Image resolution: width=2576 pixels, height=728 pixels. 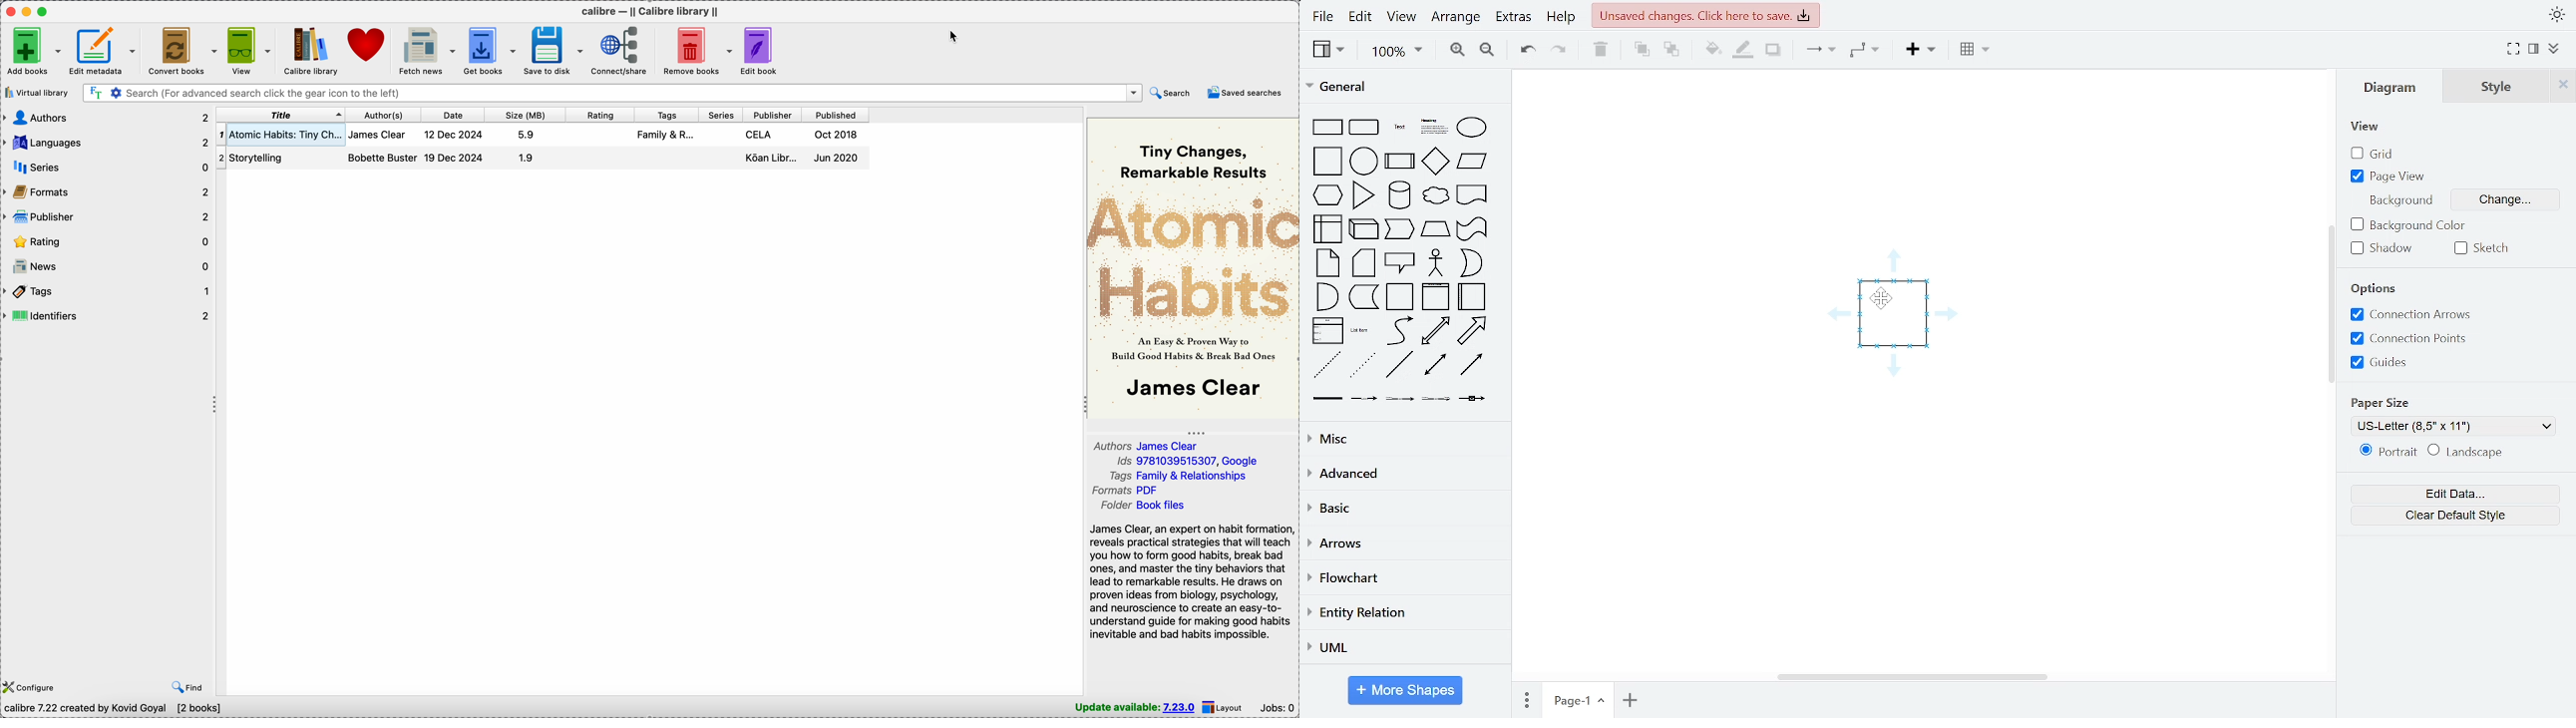 I want to click on arrange, so click(x=1457, y=17).